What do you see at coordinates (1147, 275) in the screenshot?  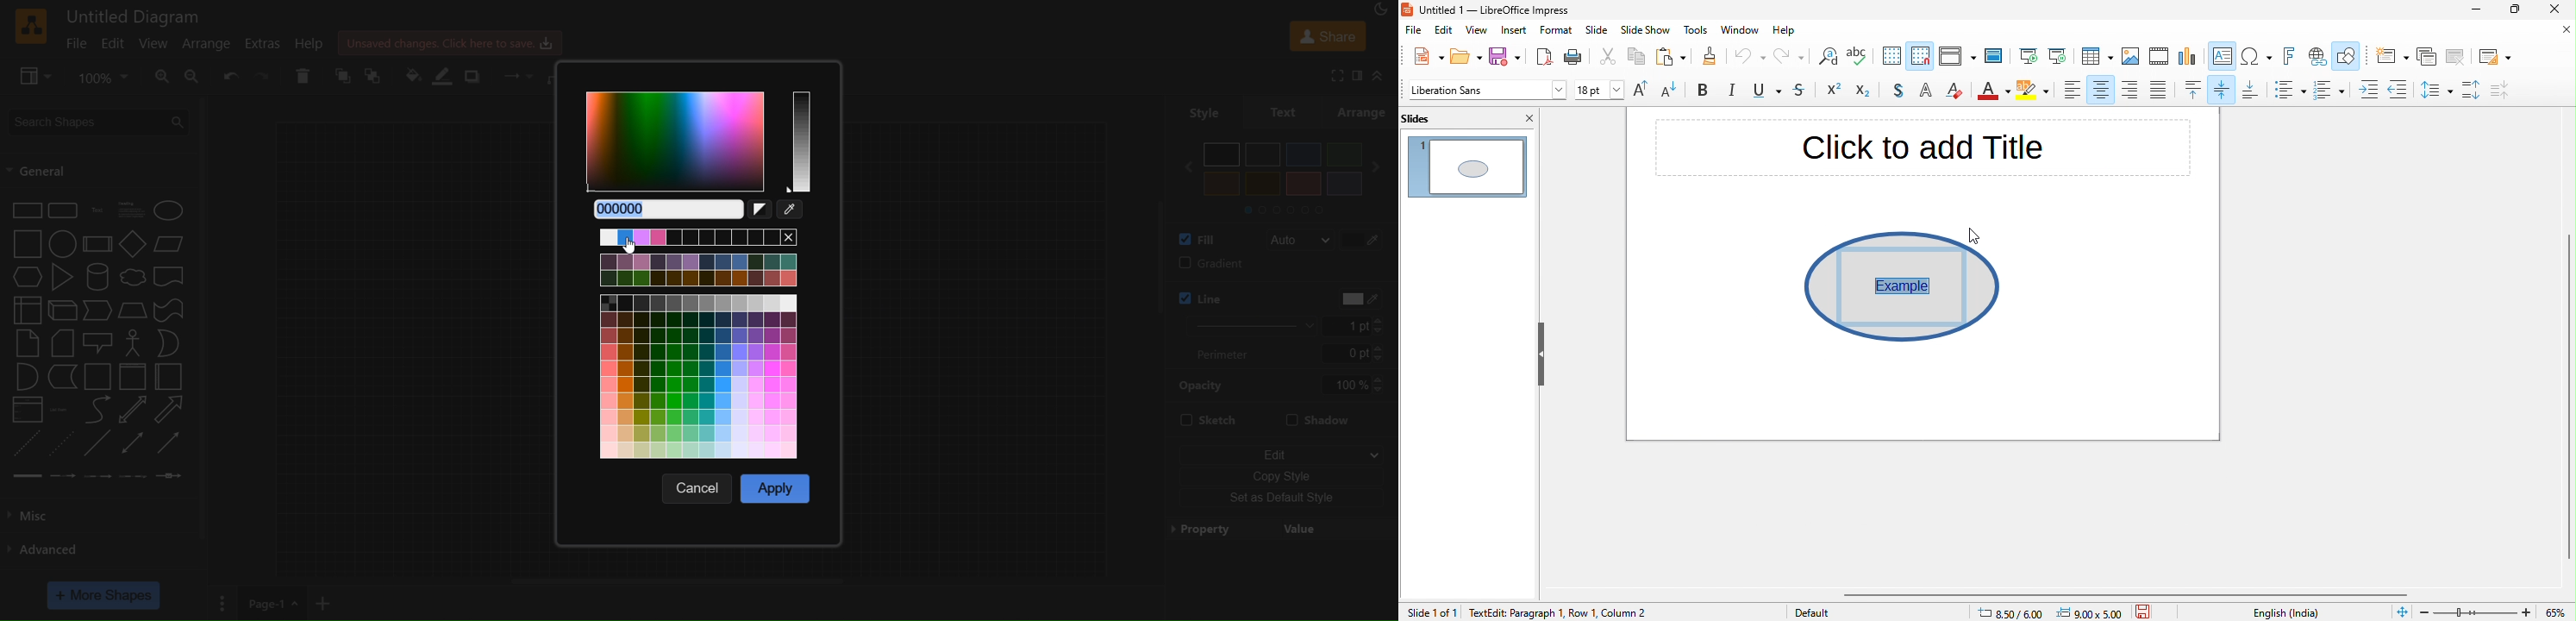 I see `scroll` at bounding box center [1147, 275].